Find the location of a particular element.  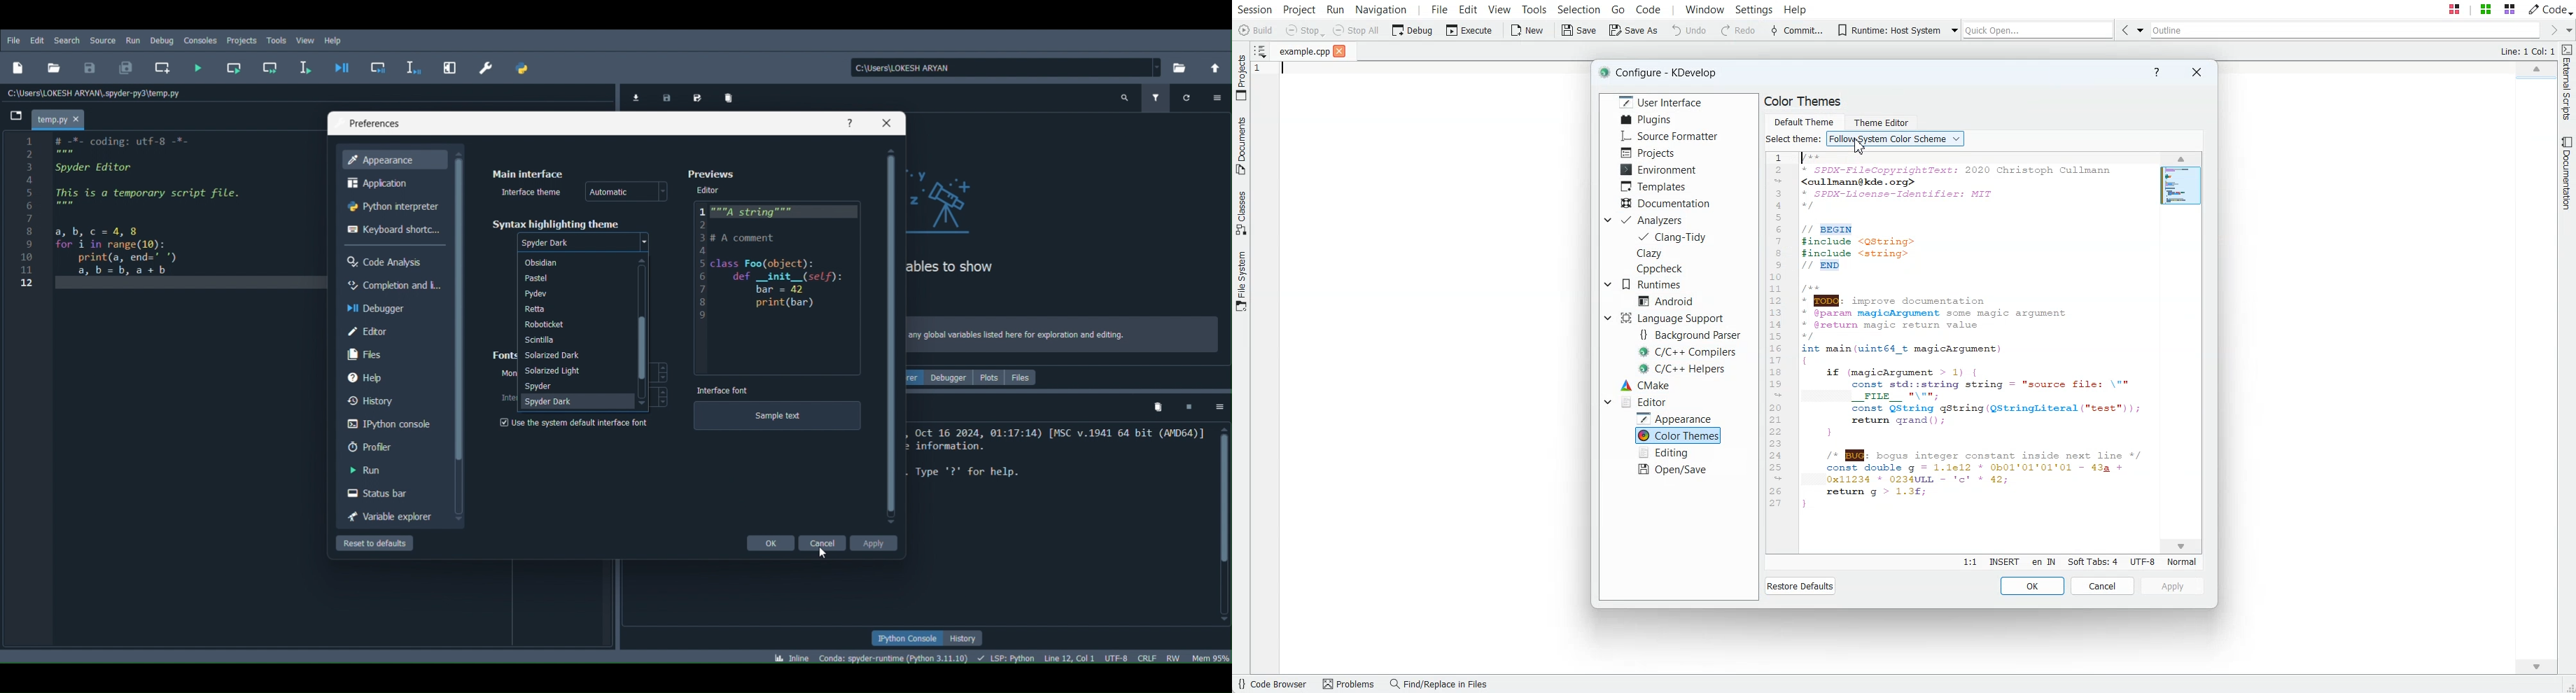

Search variable names and types (Ctrl + F) is located at coordinates (1125, 97).